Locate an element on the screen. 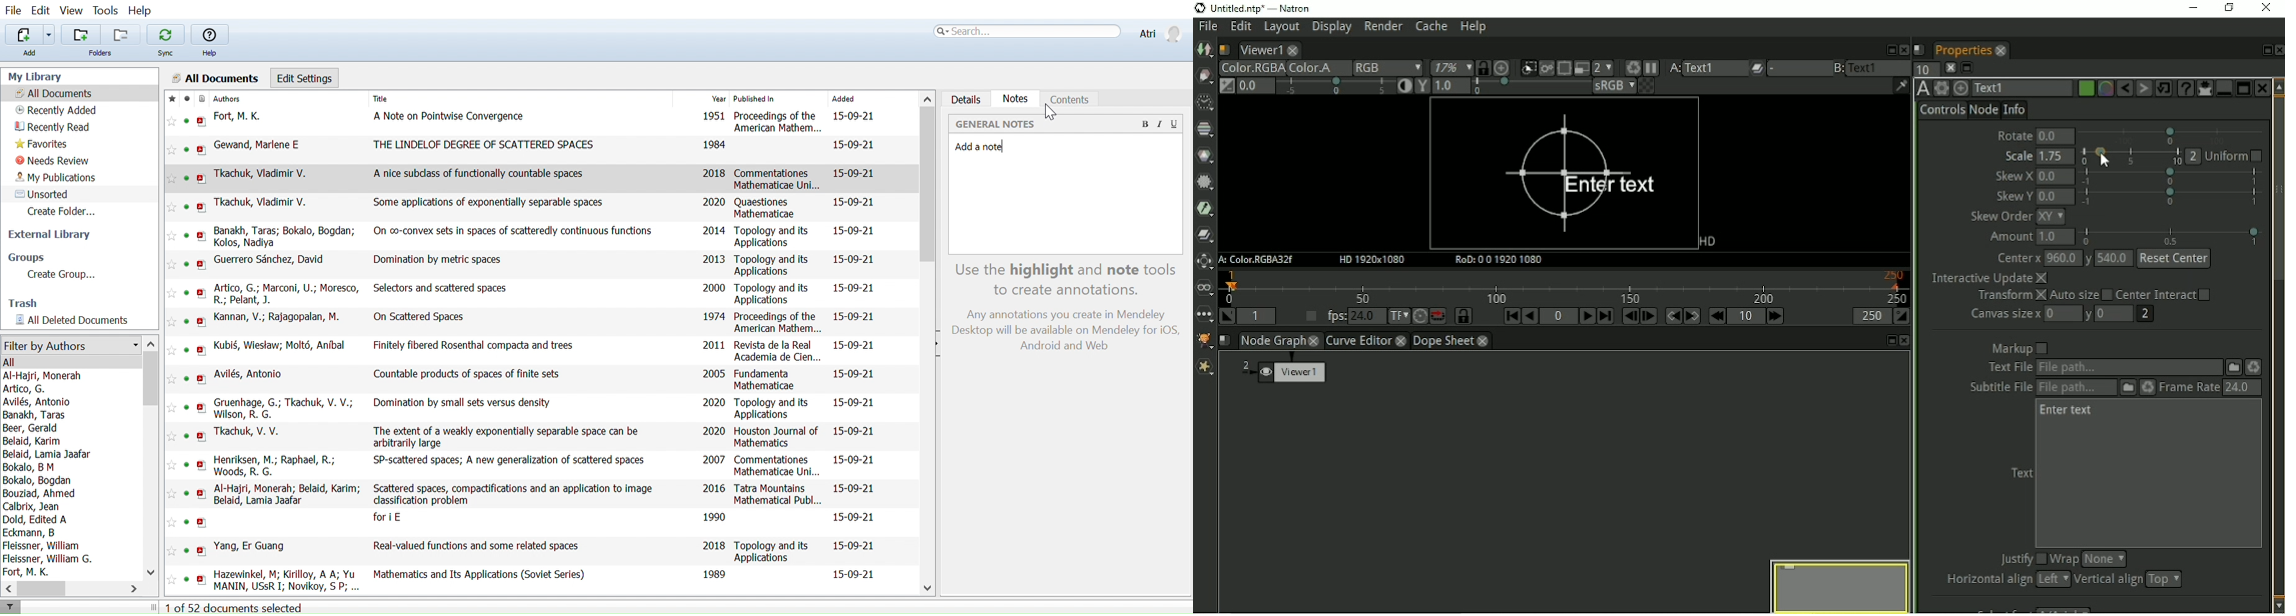  Extra is located at coordinates (1204, 370).